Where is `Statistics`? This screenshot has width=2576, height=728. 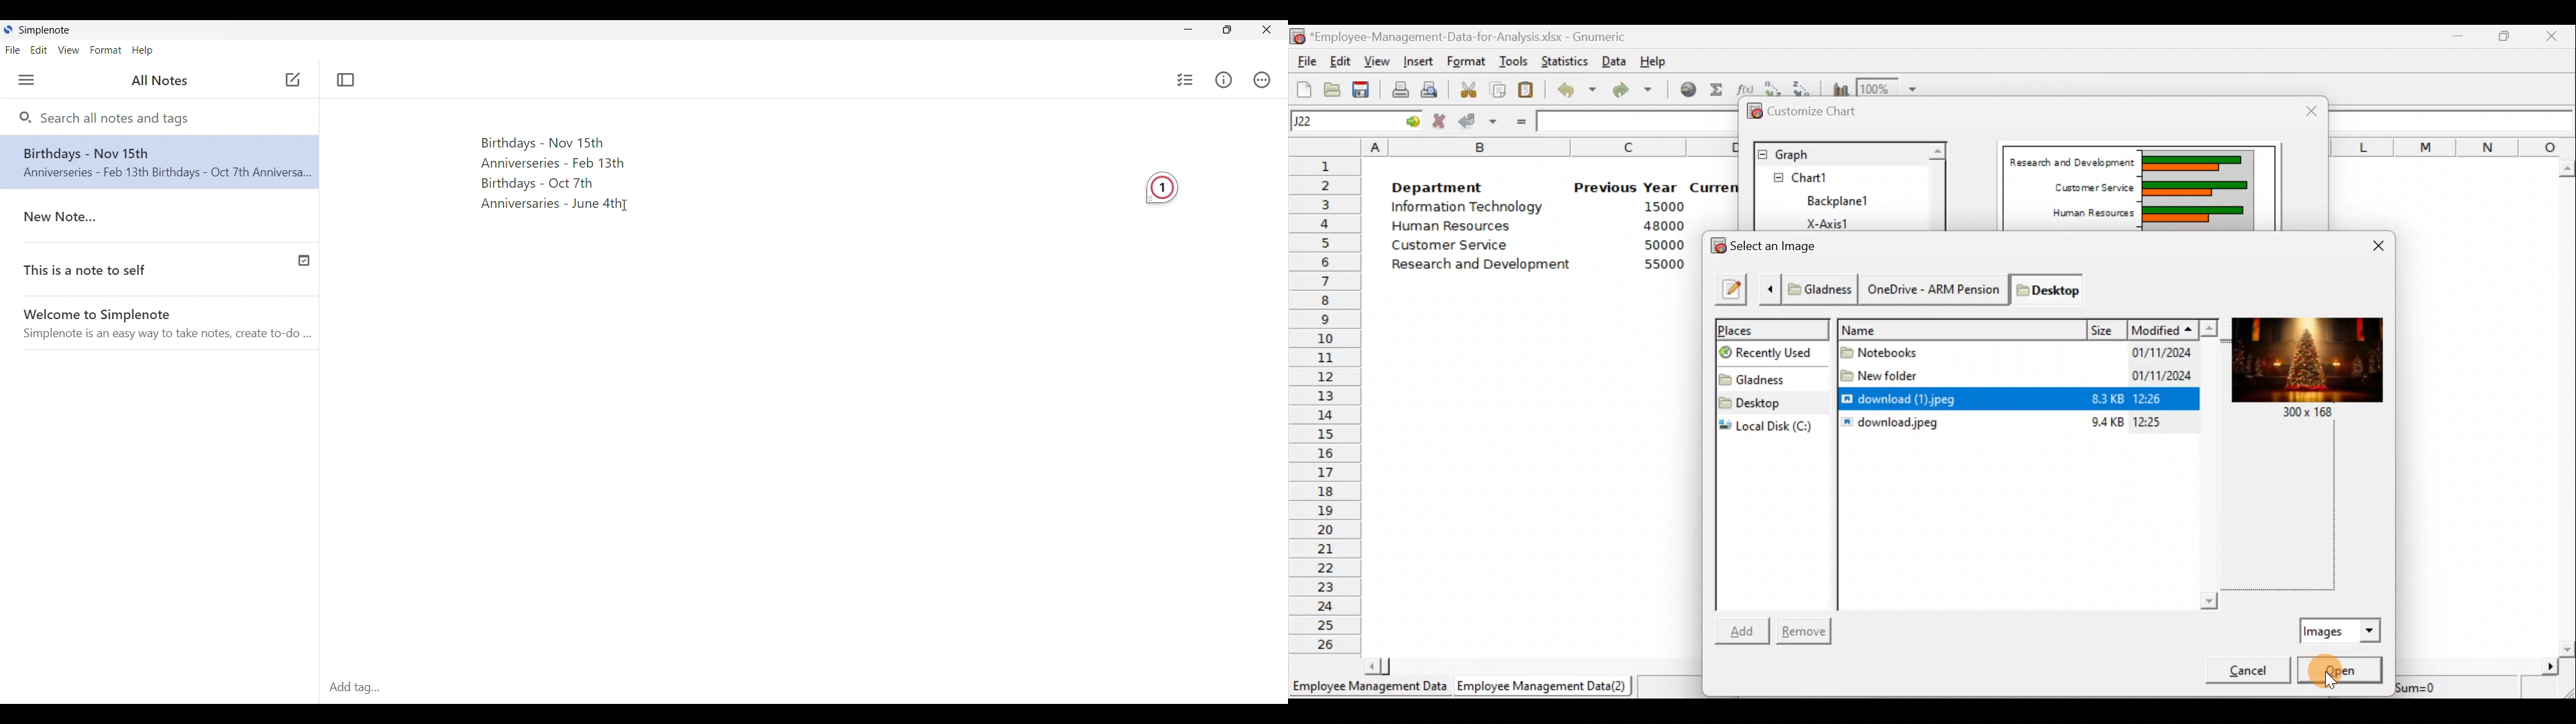
Statistics is located at coordinates (1566, 58).